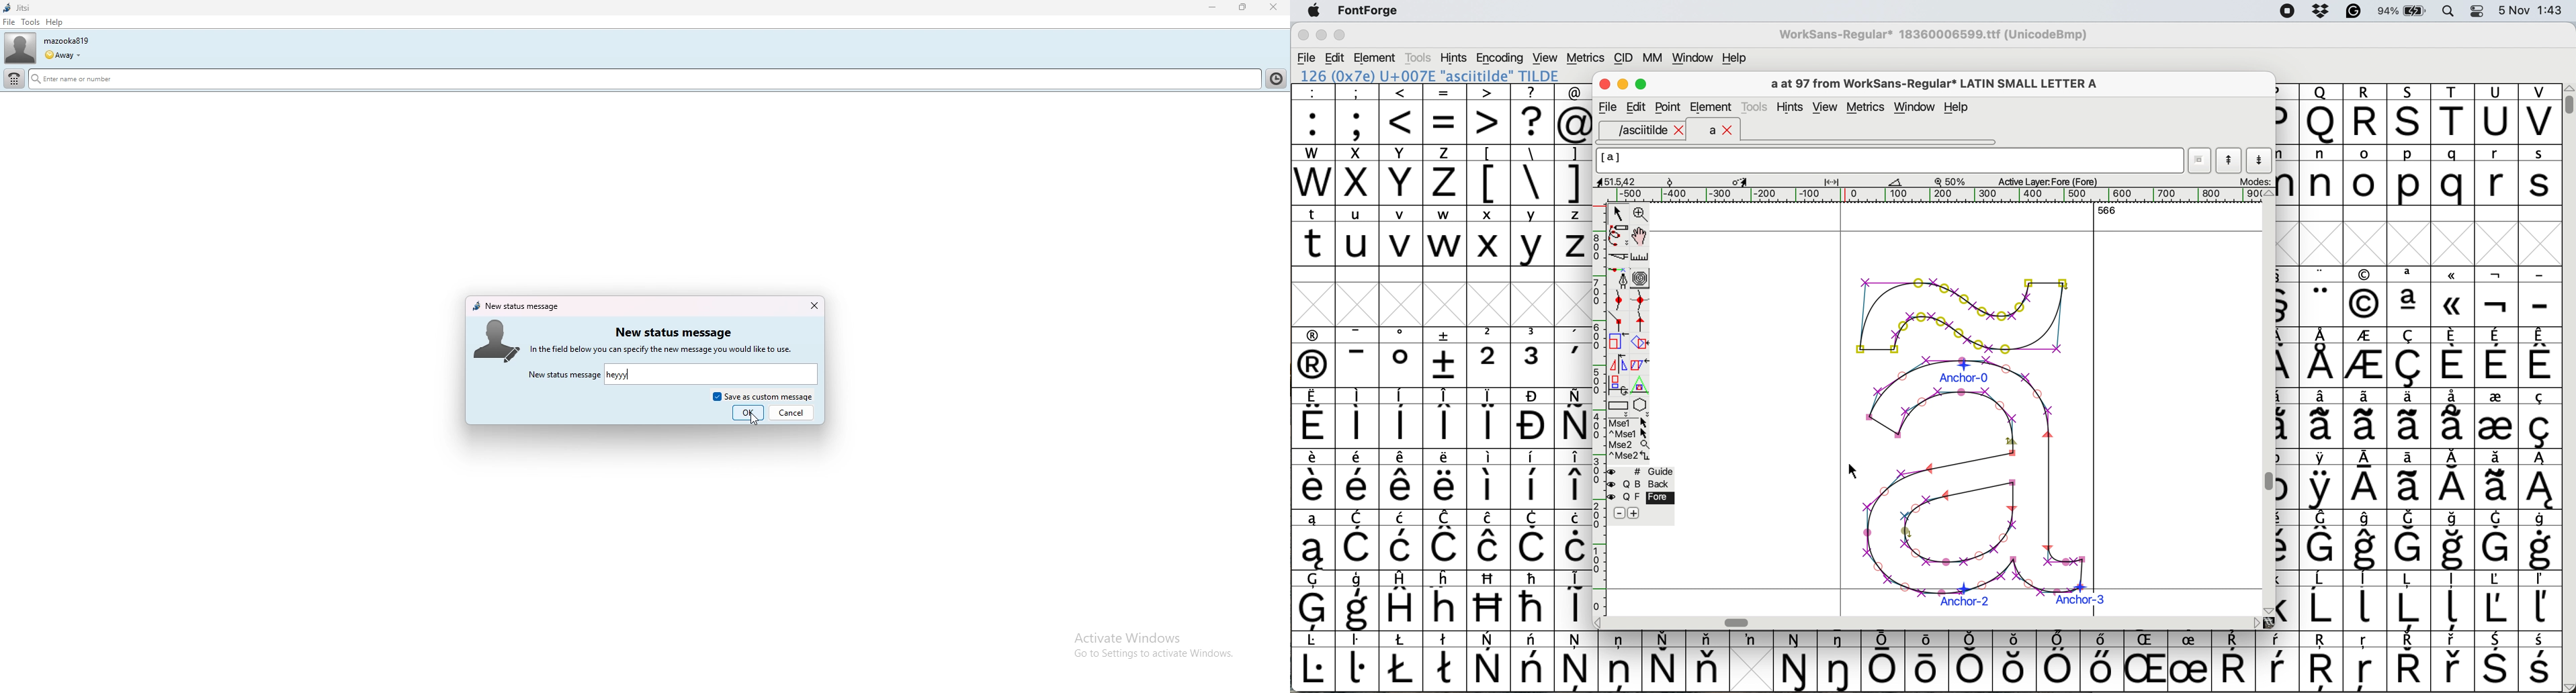 The height and width of the screenshot is (700, 2576). Describe the element at coordinates (1642, 498) in the screenshot. I see `fore` at that location.